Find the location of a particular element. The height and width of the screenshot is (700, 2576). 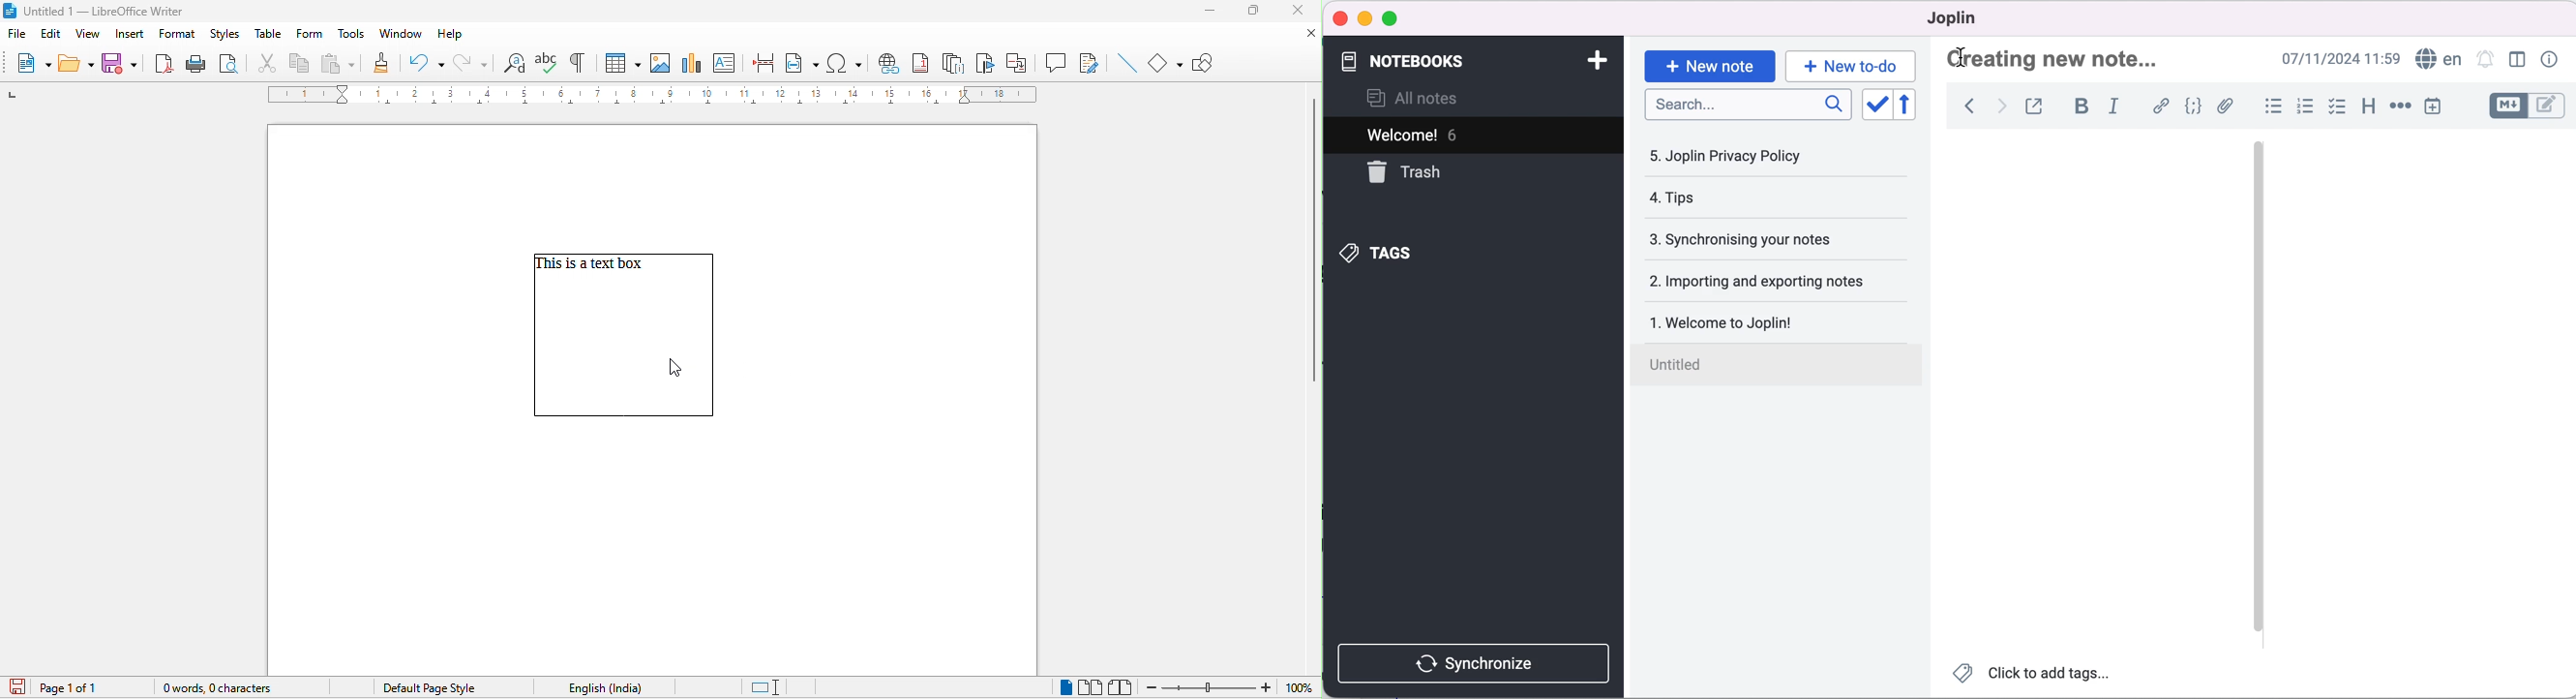

minimize is located at coordinates (1365, 17).